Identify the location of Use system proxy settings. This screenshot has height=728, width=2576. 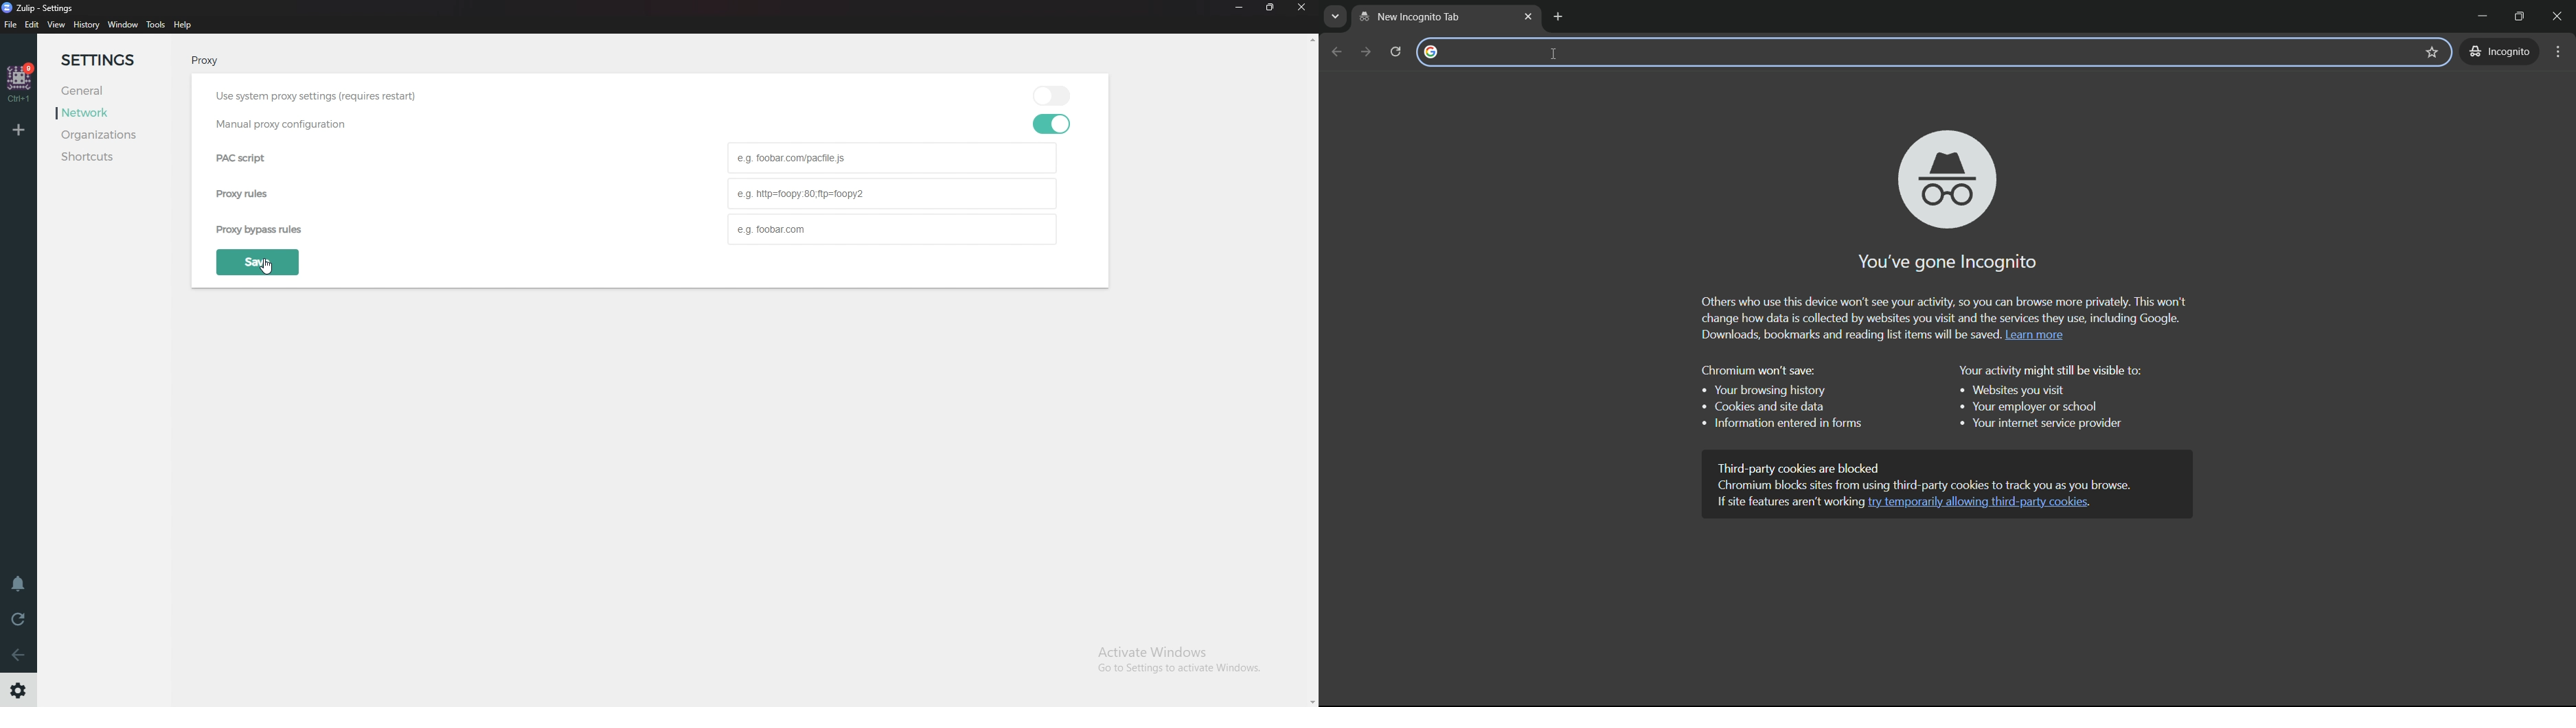
(337, 95).